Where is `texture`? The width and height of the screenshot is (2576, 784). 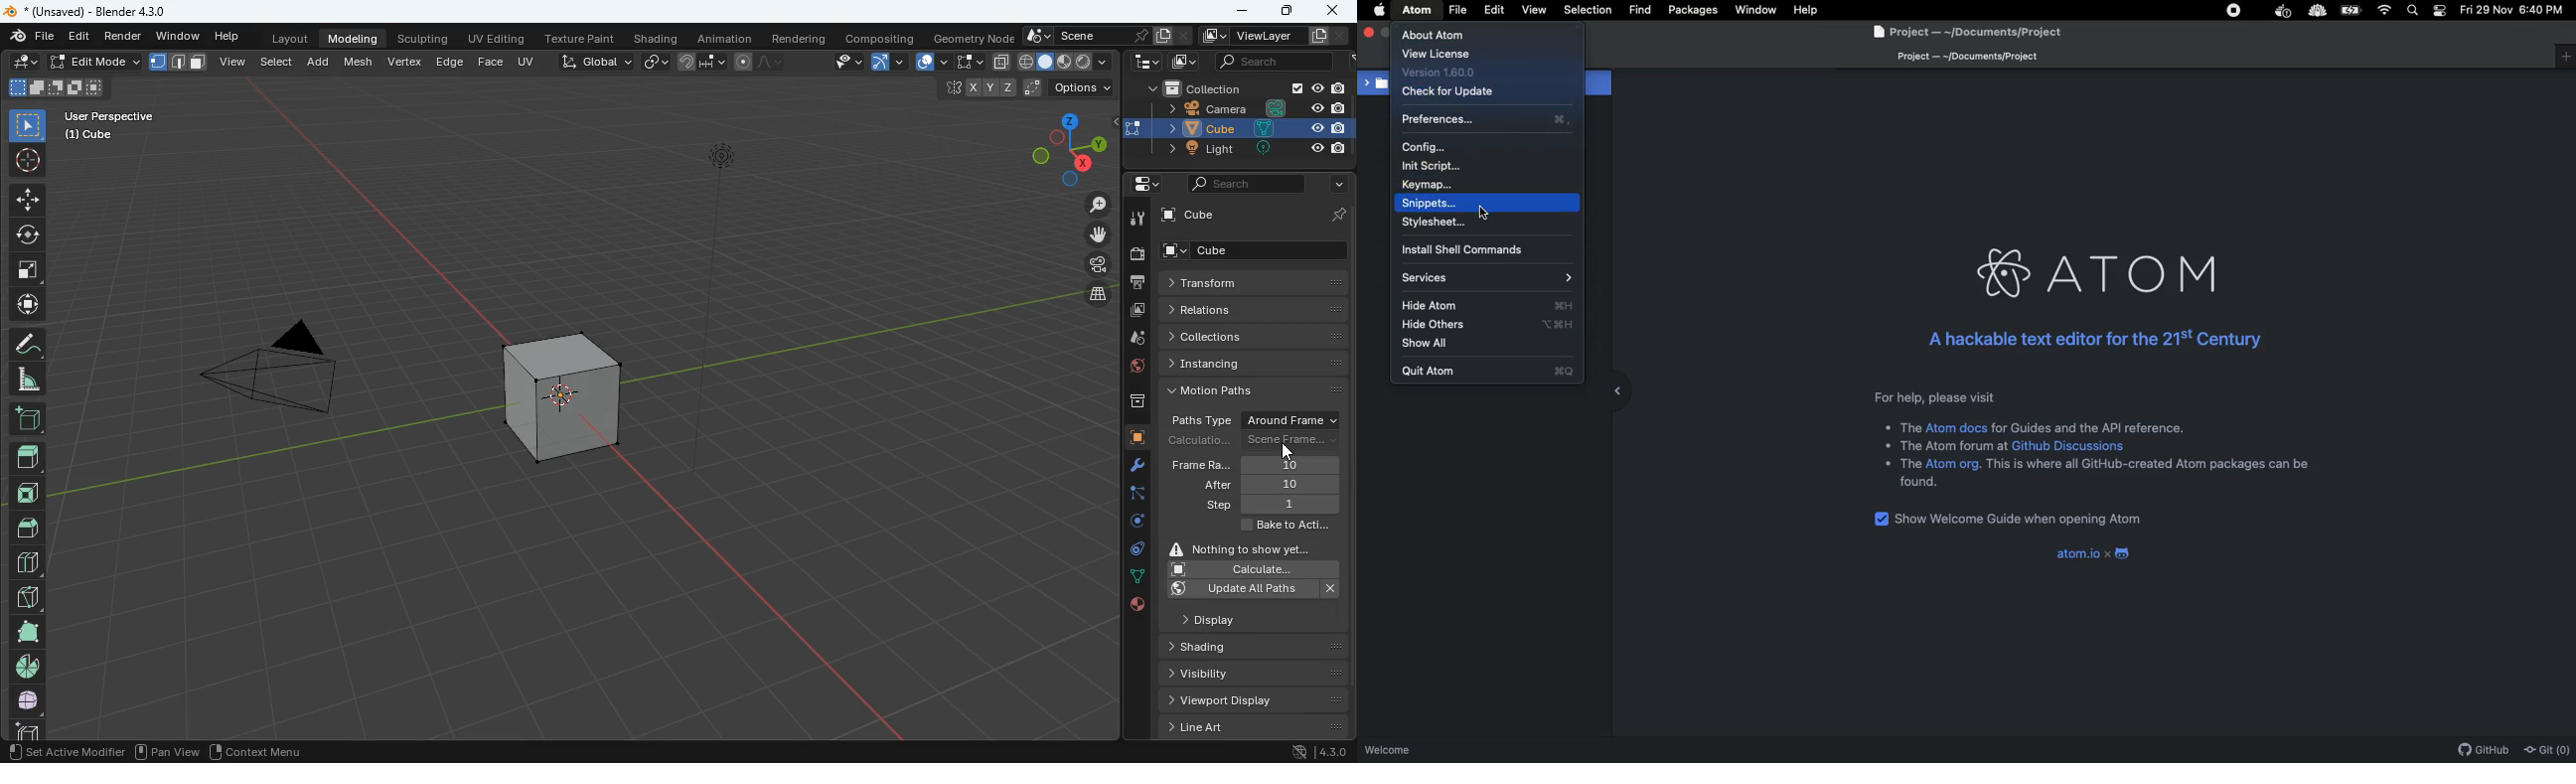
texture is located at coordinates (583, 40).